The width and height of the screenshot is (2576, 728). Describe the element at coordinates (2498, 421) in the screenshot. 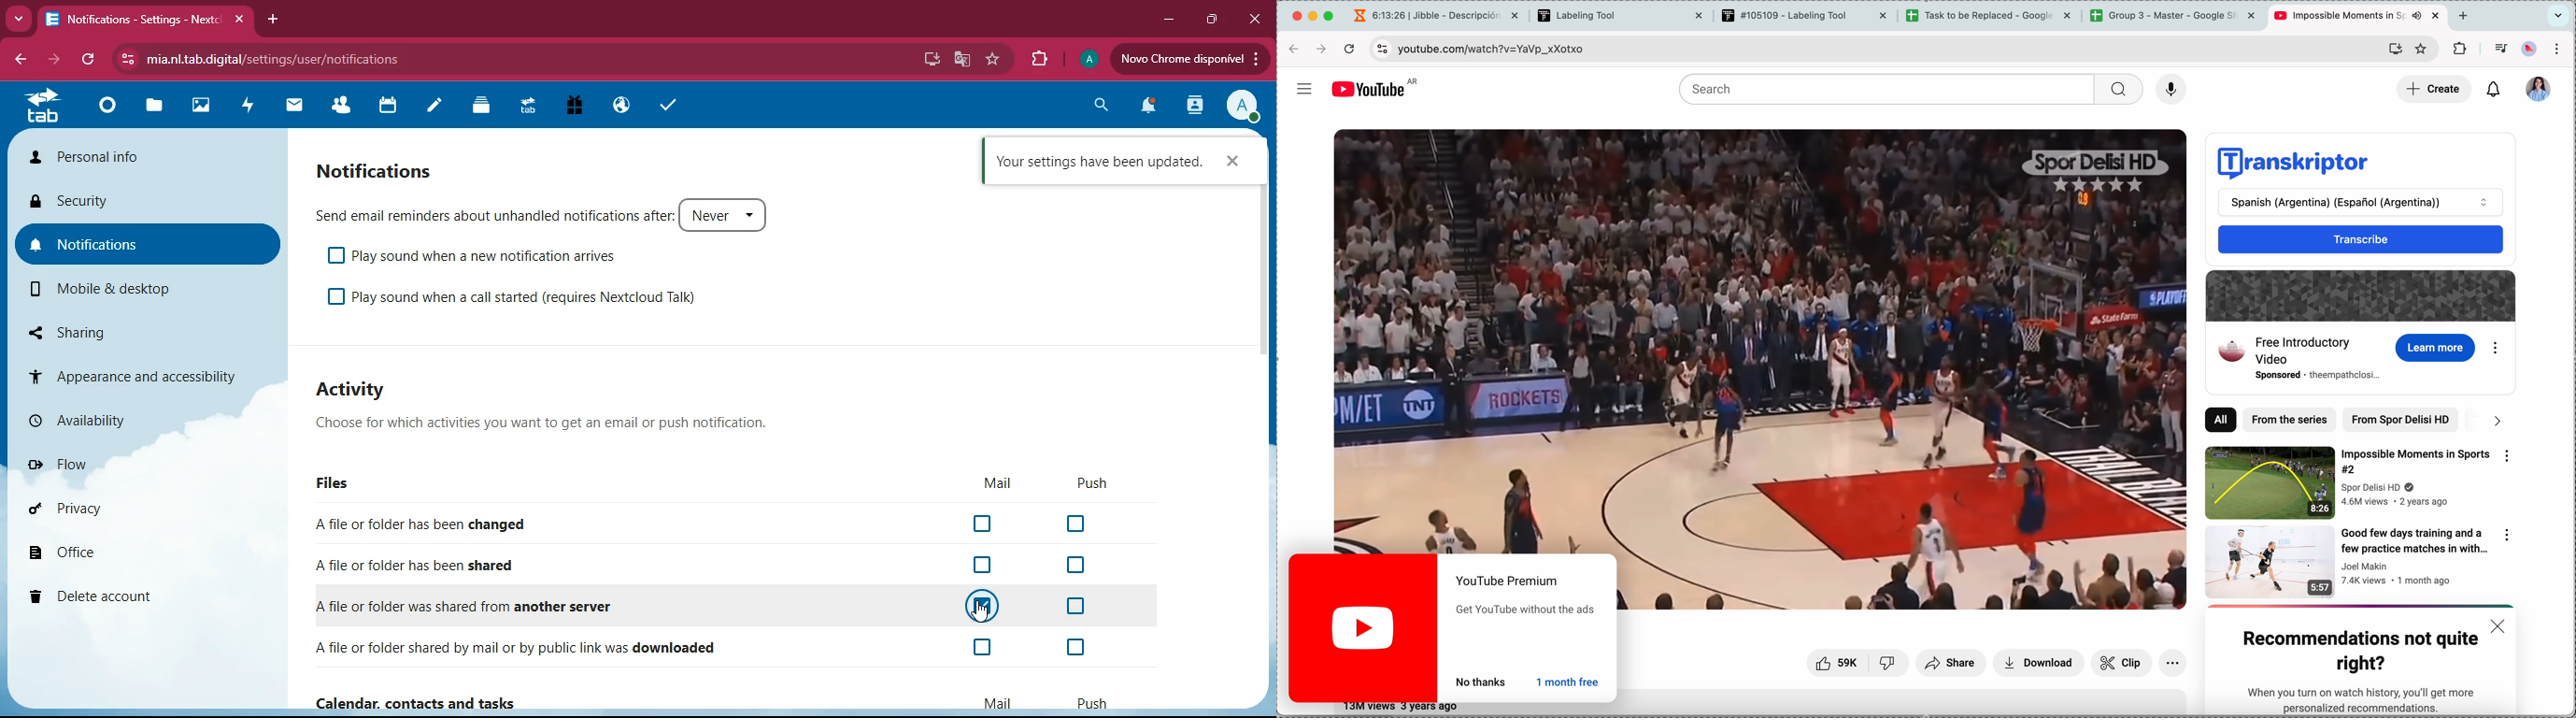

I see `next` at that location.